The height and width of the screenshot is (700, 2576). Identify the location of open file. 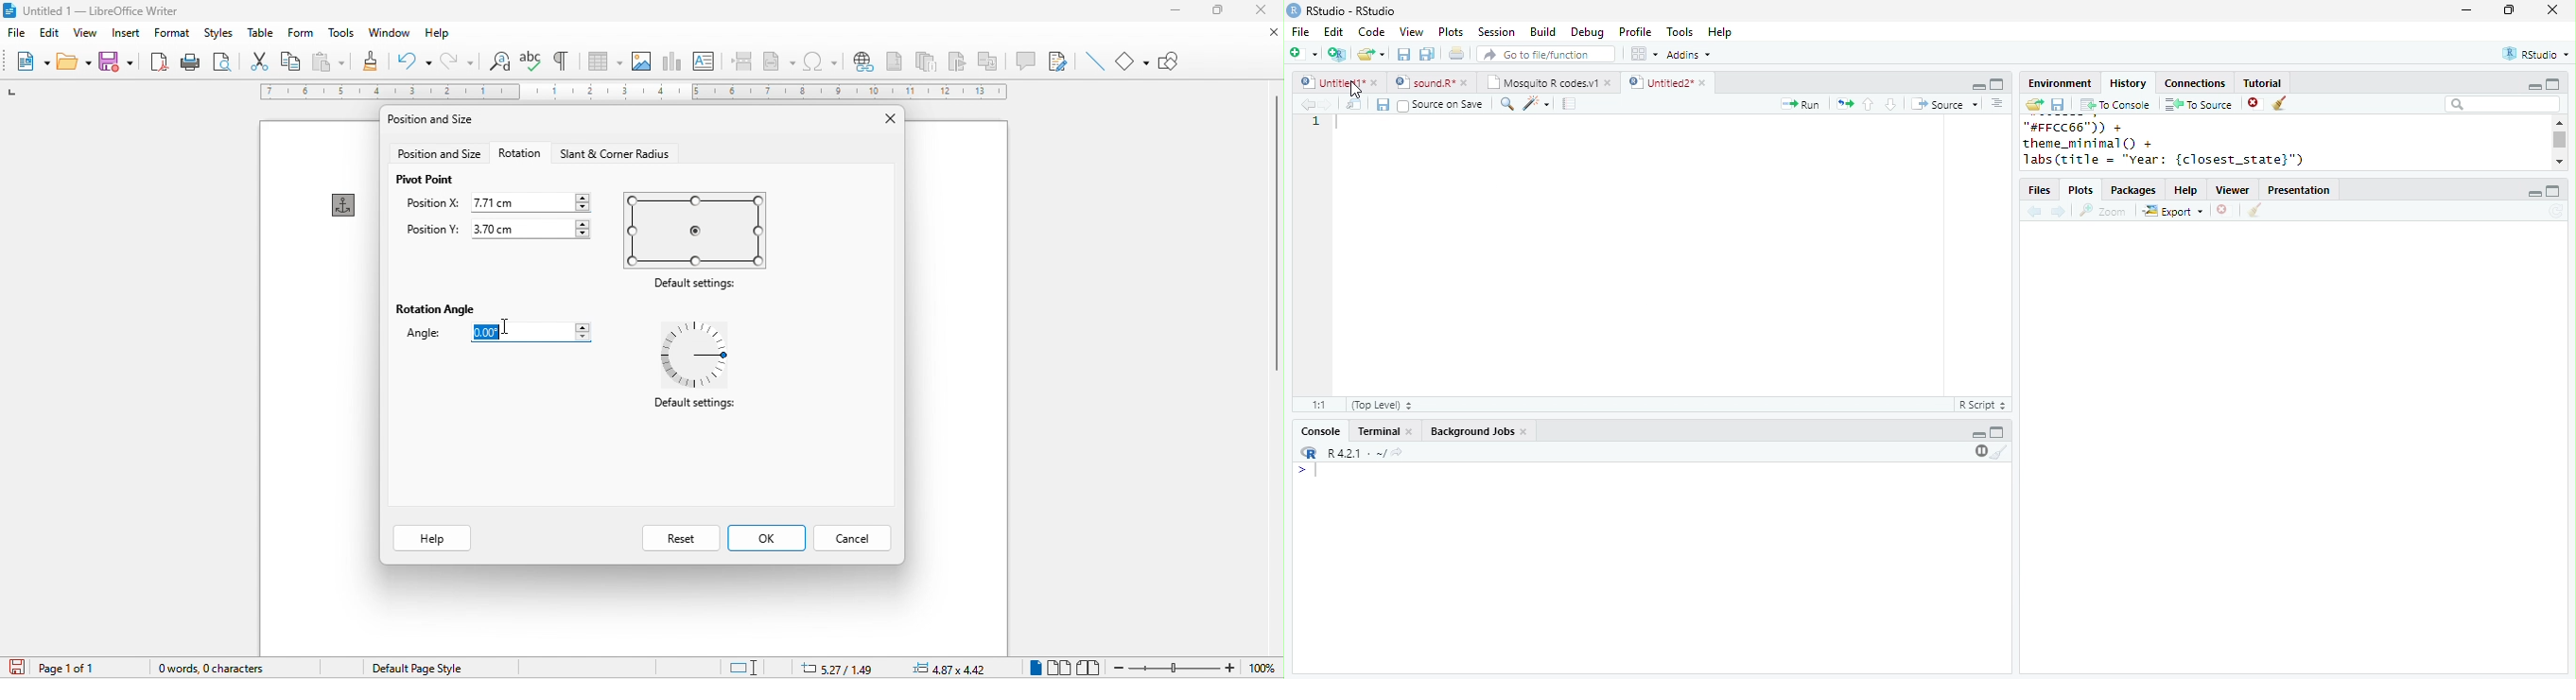
(1371, 54).